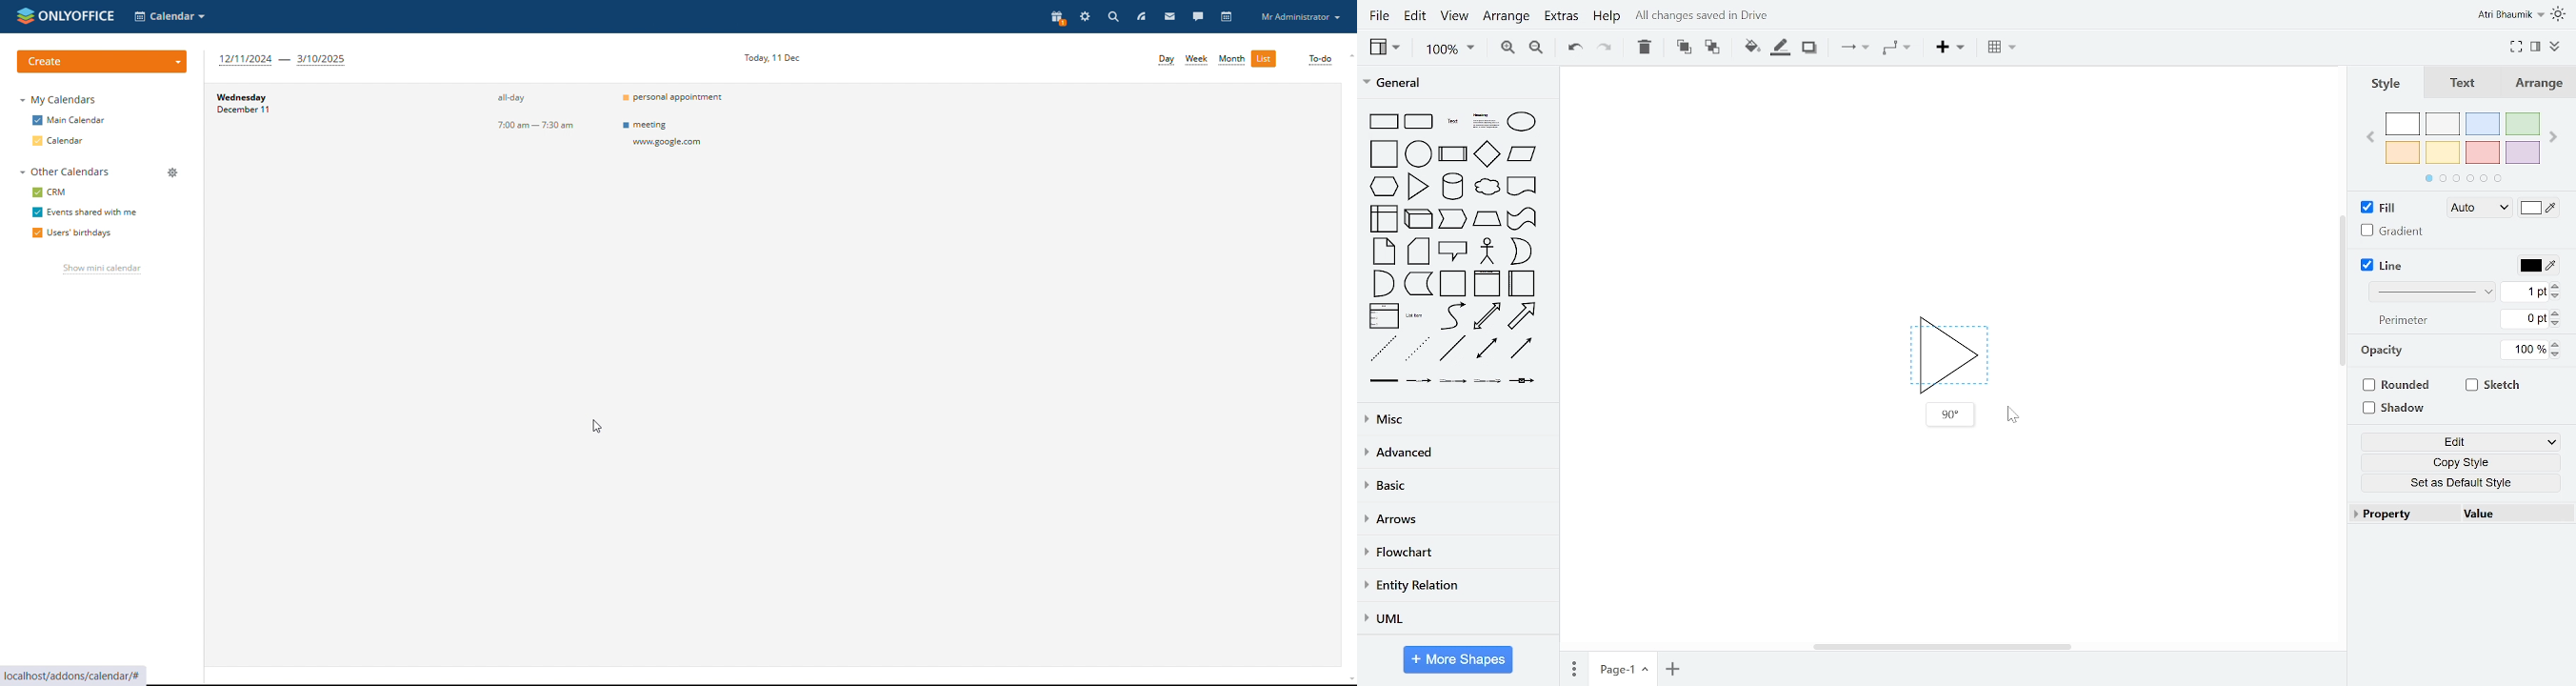  What do you see at coordinates (2464, 441) in the screenshot?
I see `edit` at bounding box center [2464, 441].